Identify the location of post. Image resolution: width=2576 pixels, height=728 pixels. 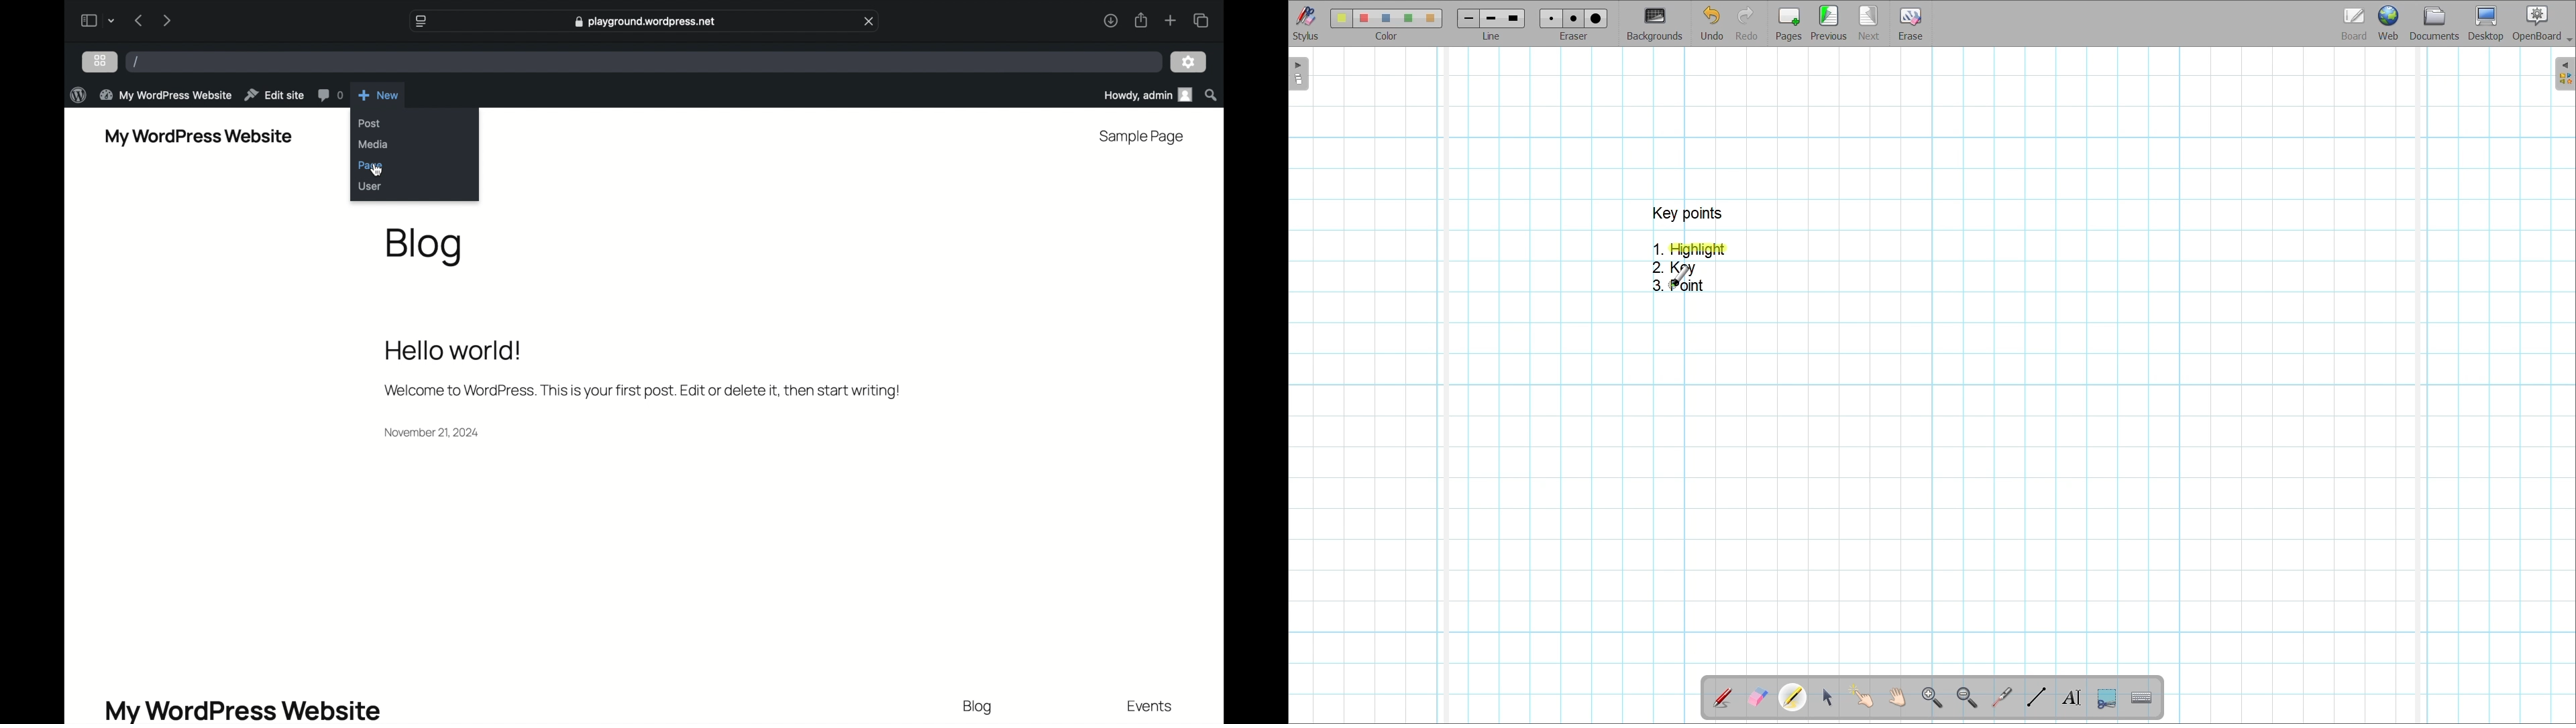
(370, 123).